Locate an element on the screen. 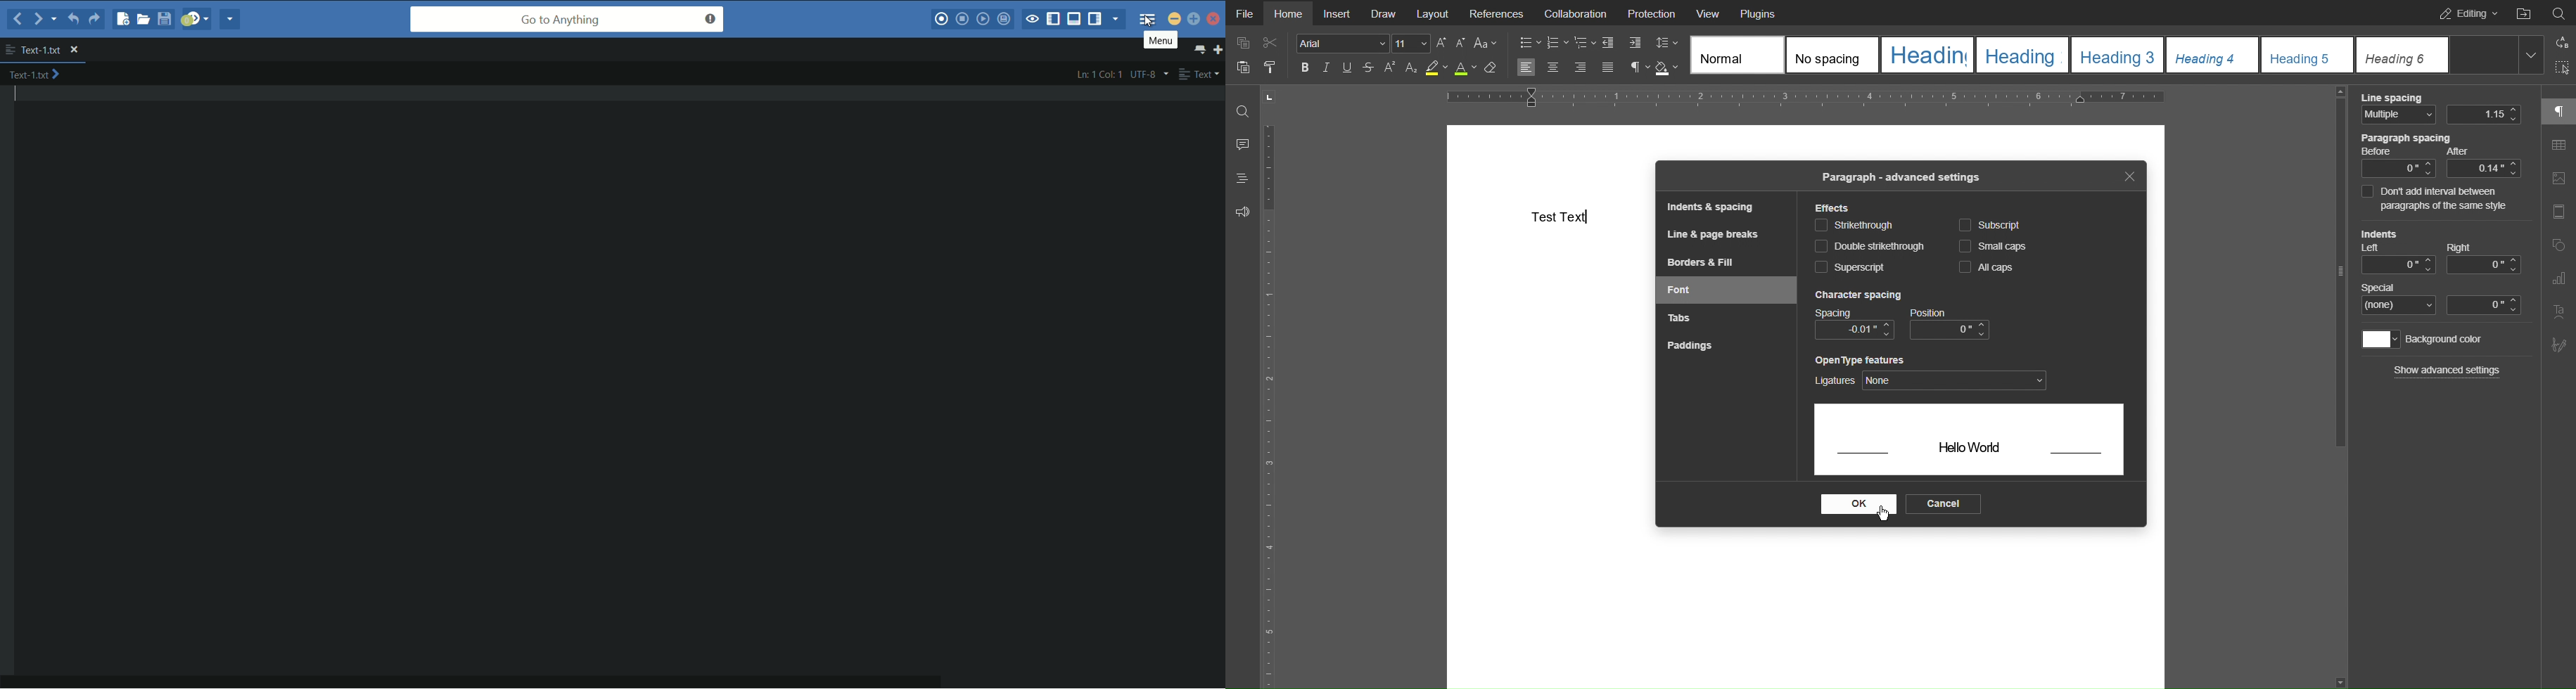 The width and height of the screenshot is (2576, 700). Draw is located at coordinates (1384, 13).